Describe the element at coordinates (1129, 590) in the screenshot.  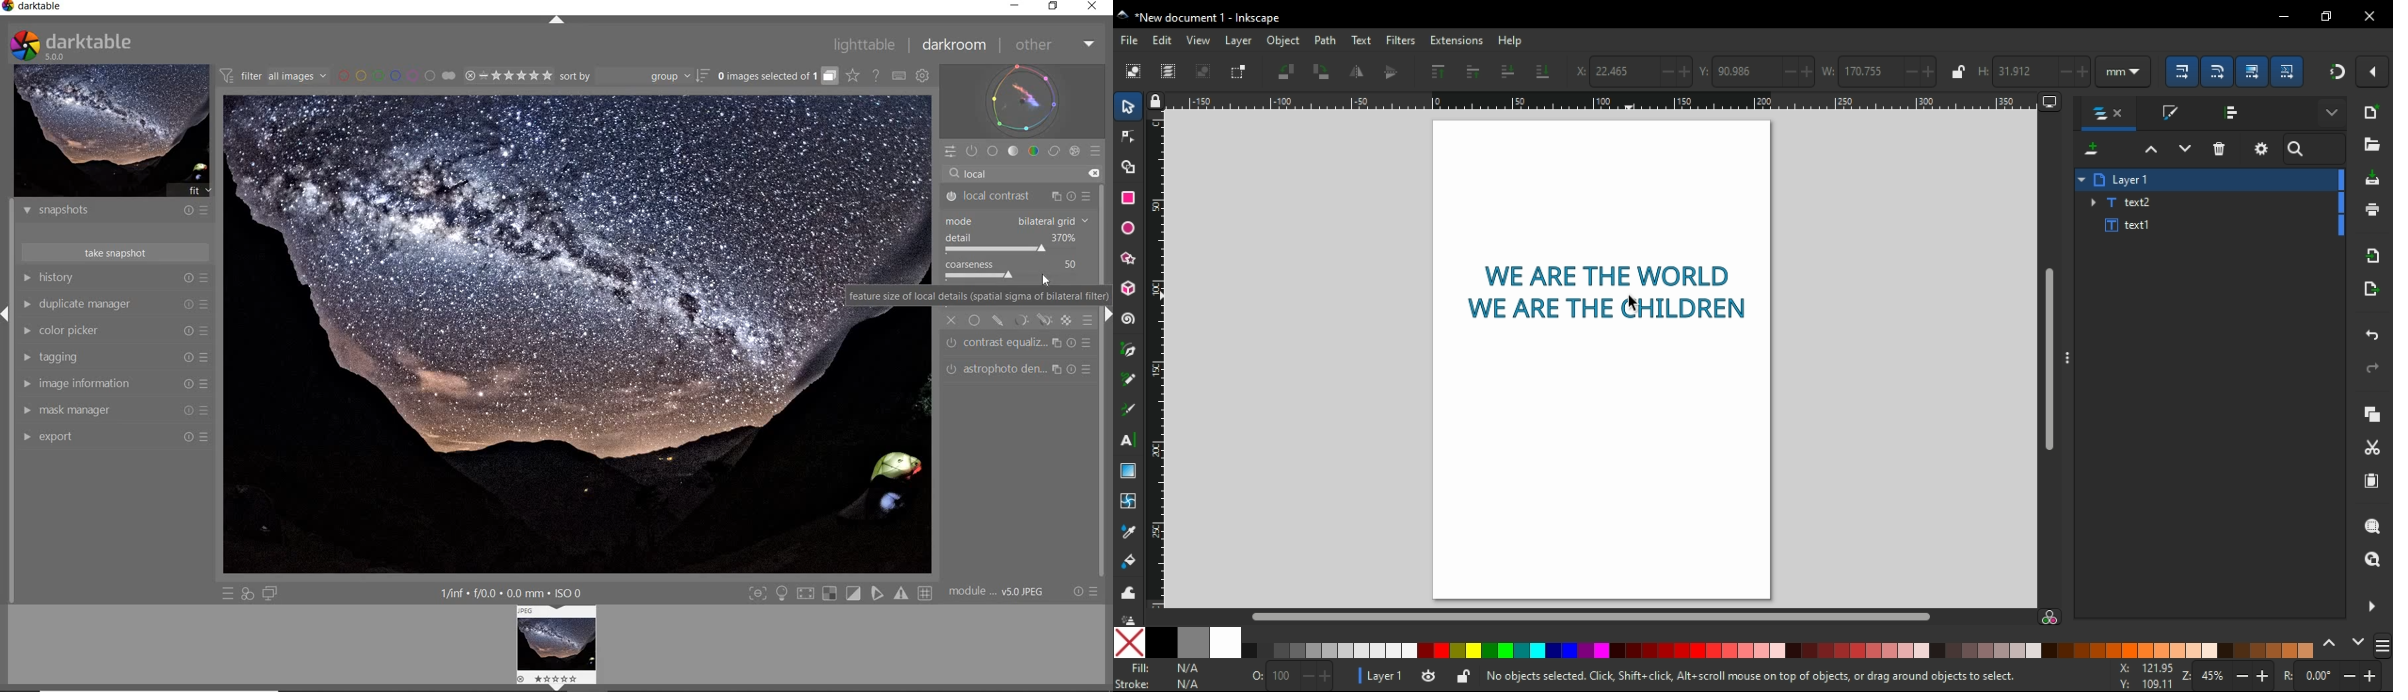
I see `tweak tool` at that location.